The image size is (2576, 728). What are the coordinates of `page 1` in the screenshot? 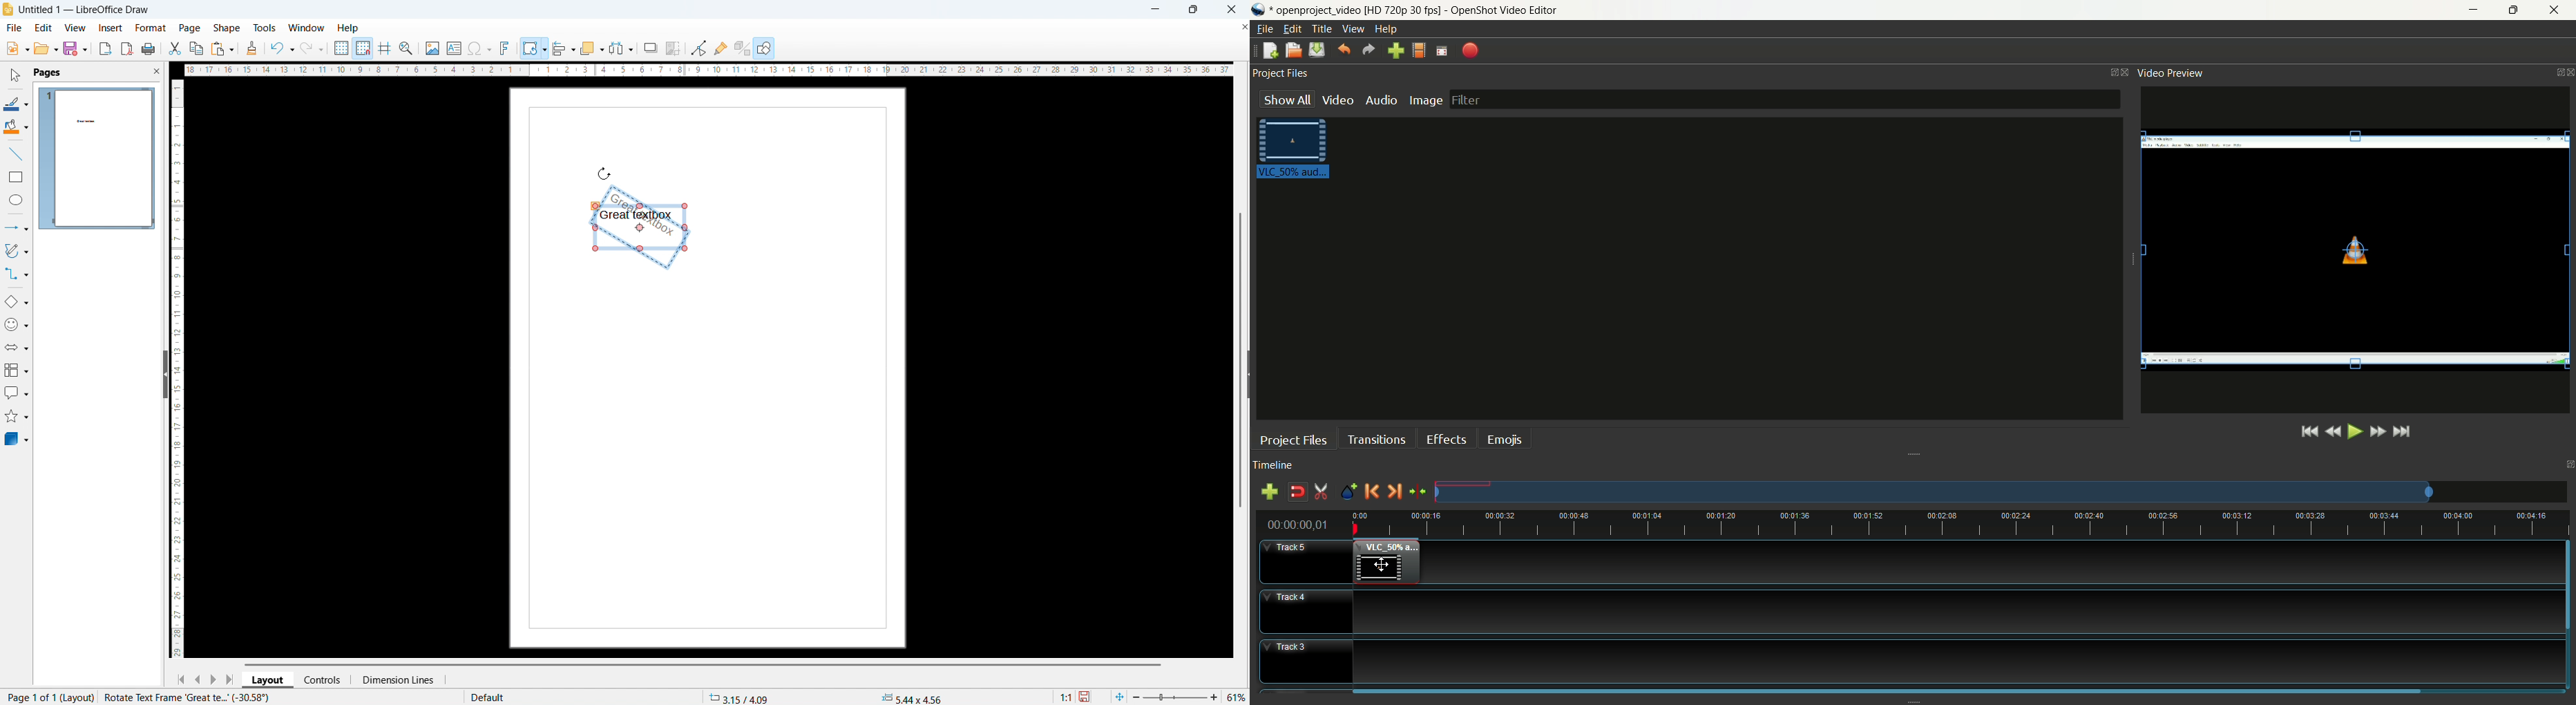 It's located at (97, 158).